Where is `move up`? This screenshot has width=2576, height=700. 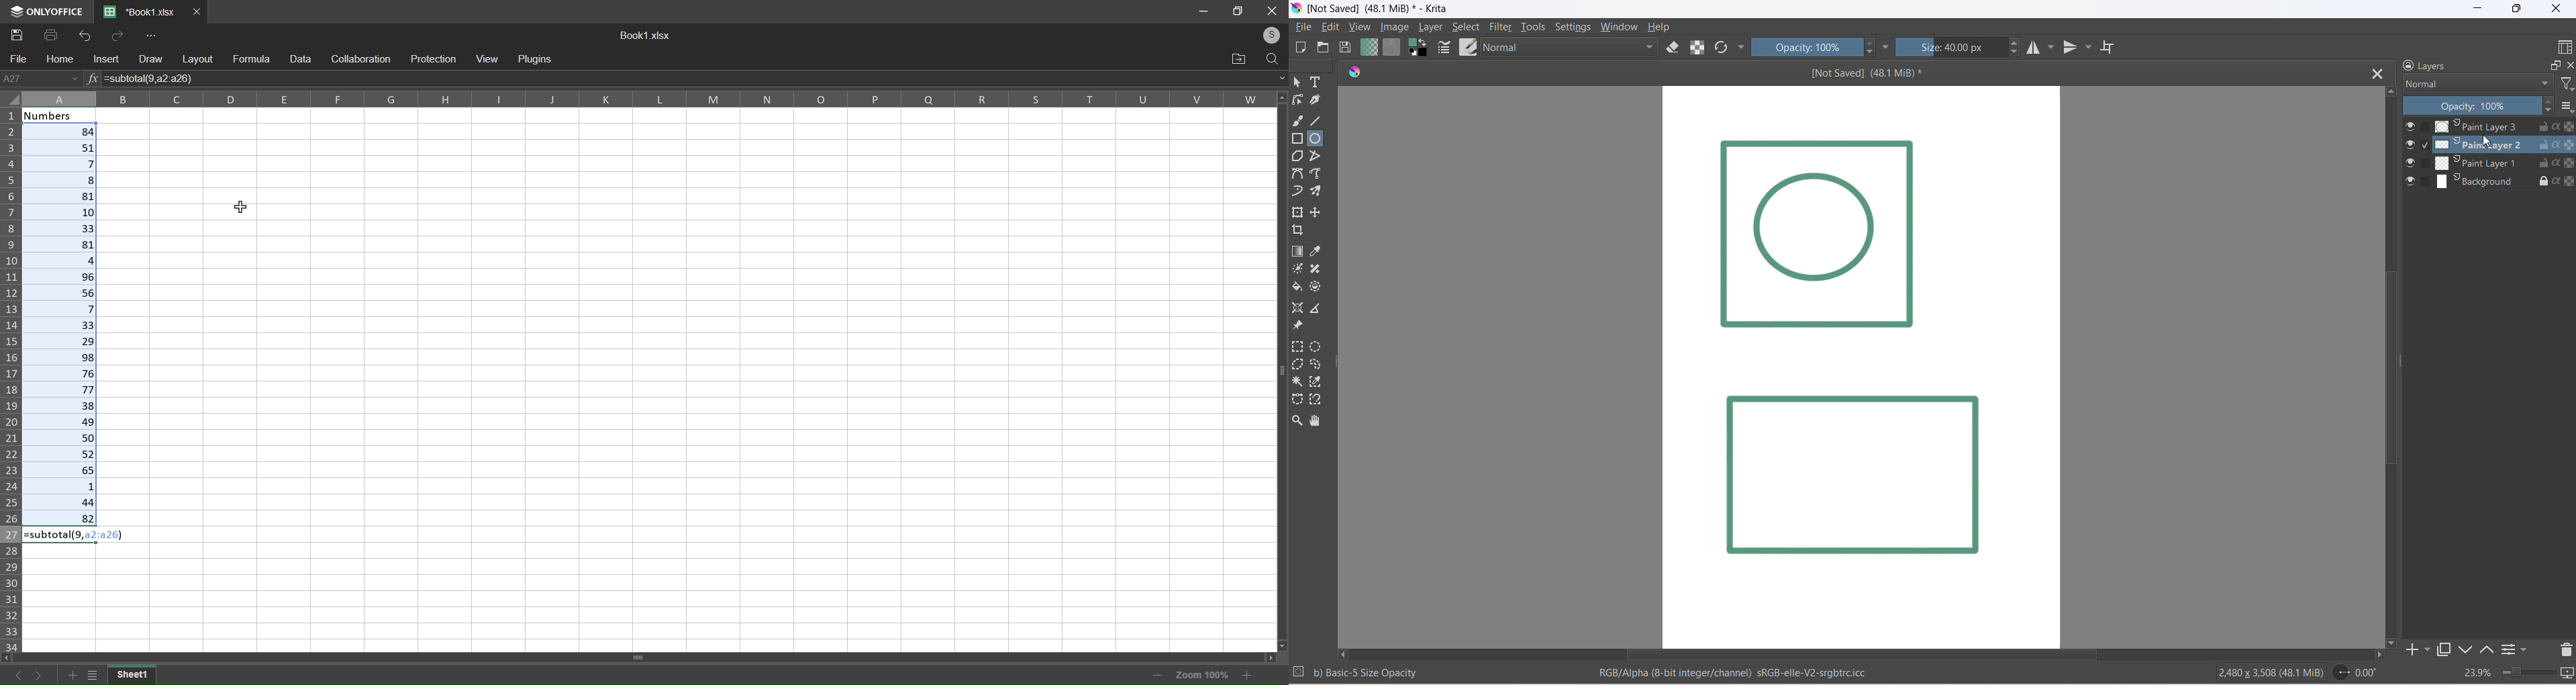
move up is located at coordinates (2486, 649).